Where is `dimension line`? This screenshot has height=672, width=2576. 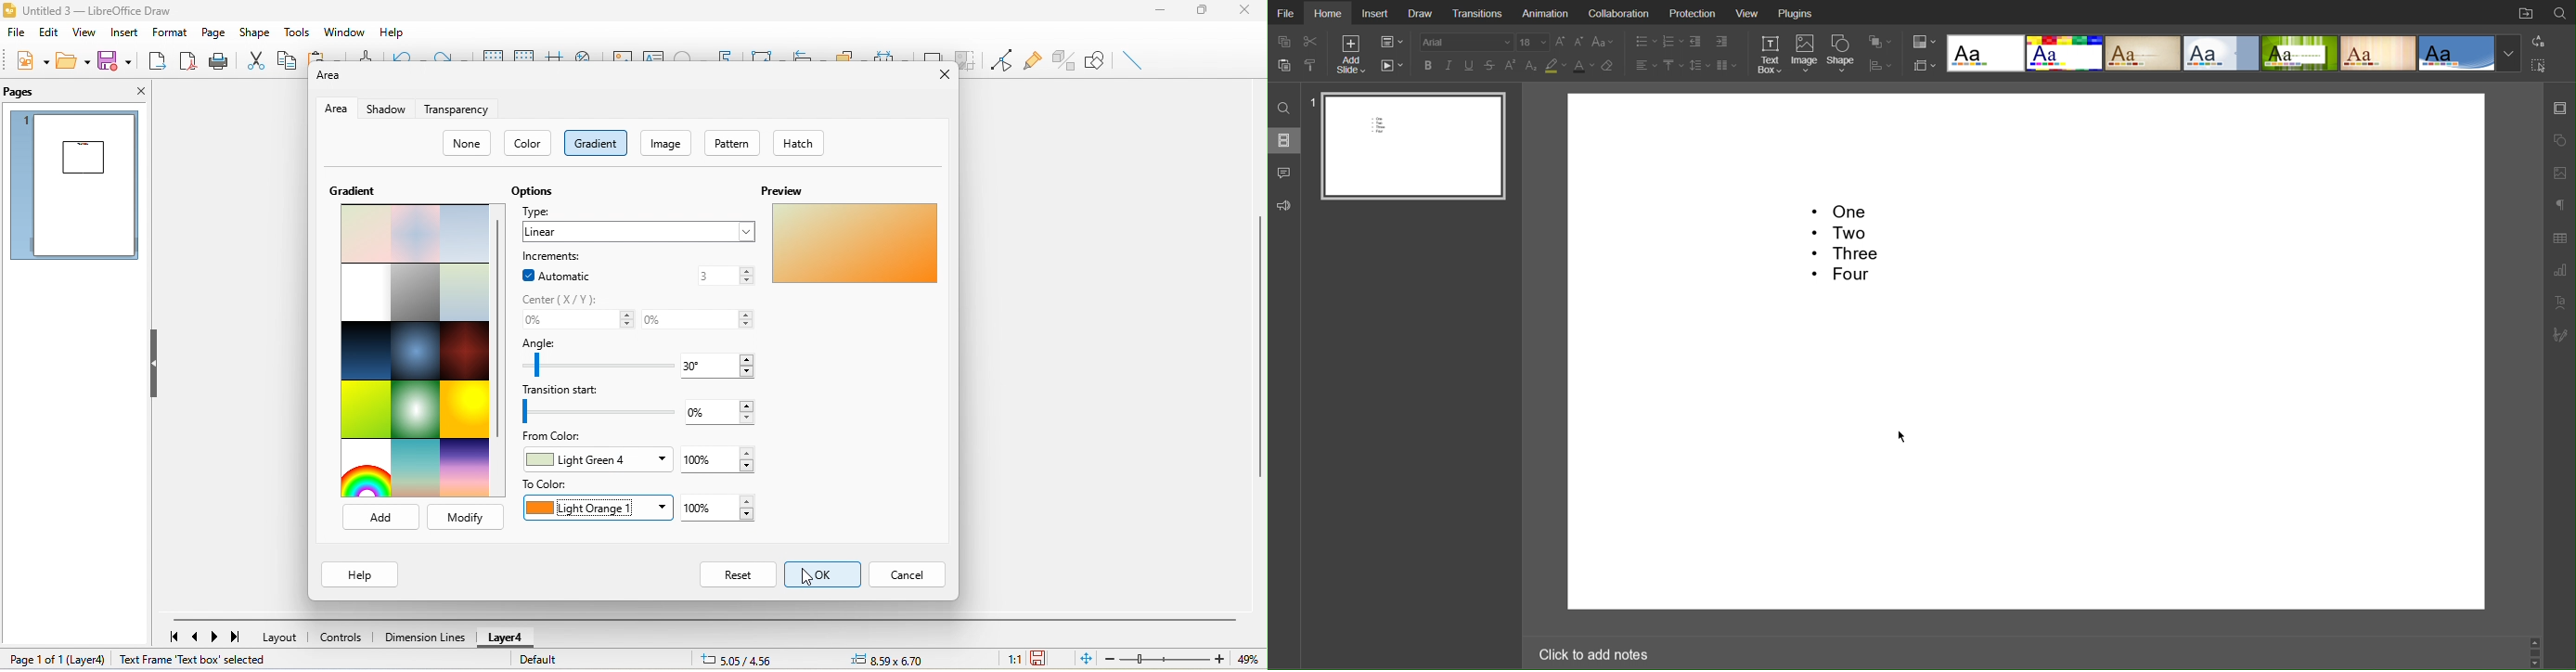 dimension line is located at coordinates (423, 636).